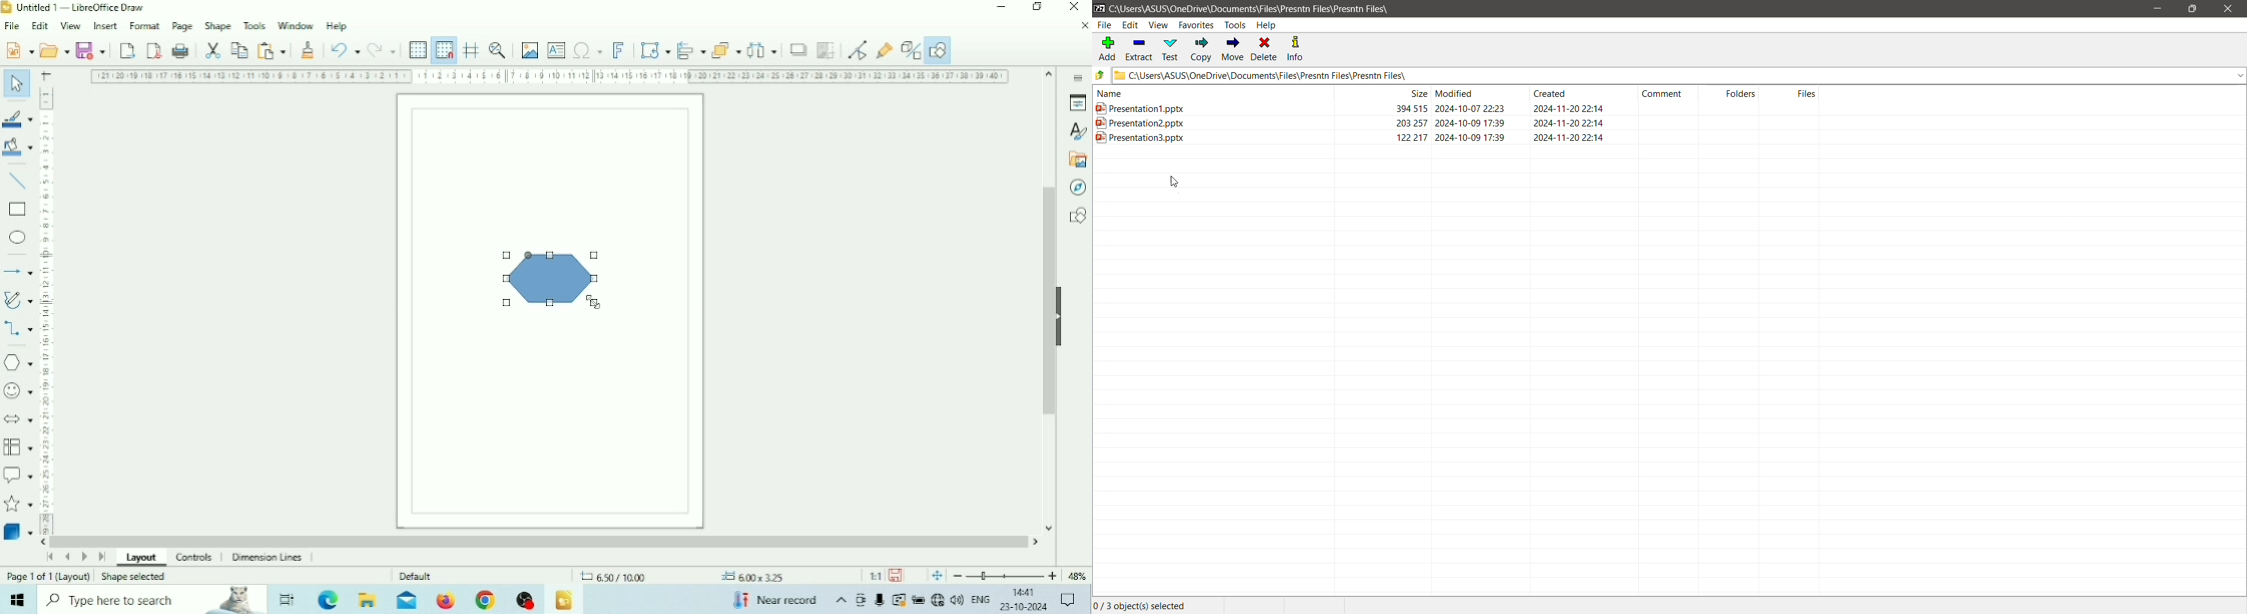  What do you see at coordinates (1235, 25) in the screenshot?
I see `Tools` at bounding box center [1235, 25].